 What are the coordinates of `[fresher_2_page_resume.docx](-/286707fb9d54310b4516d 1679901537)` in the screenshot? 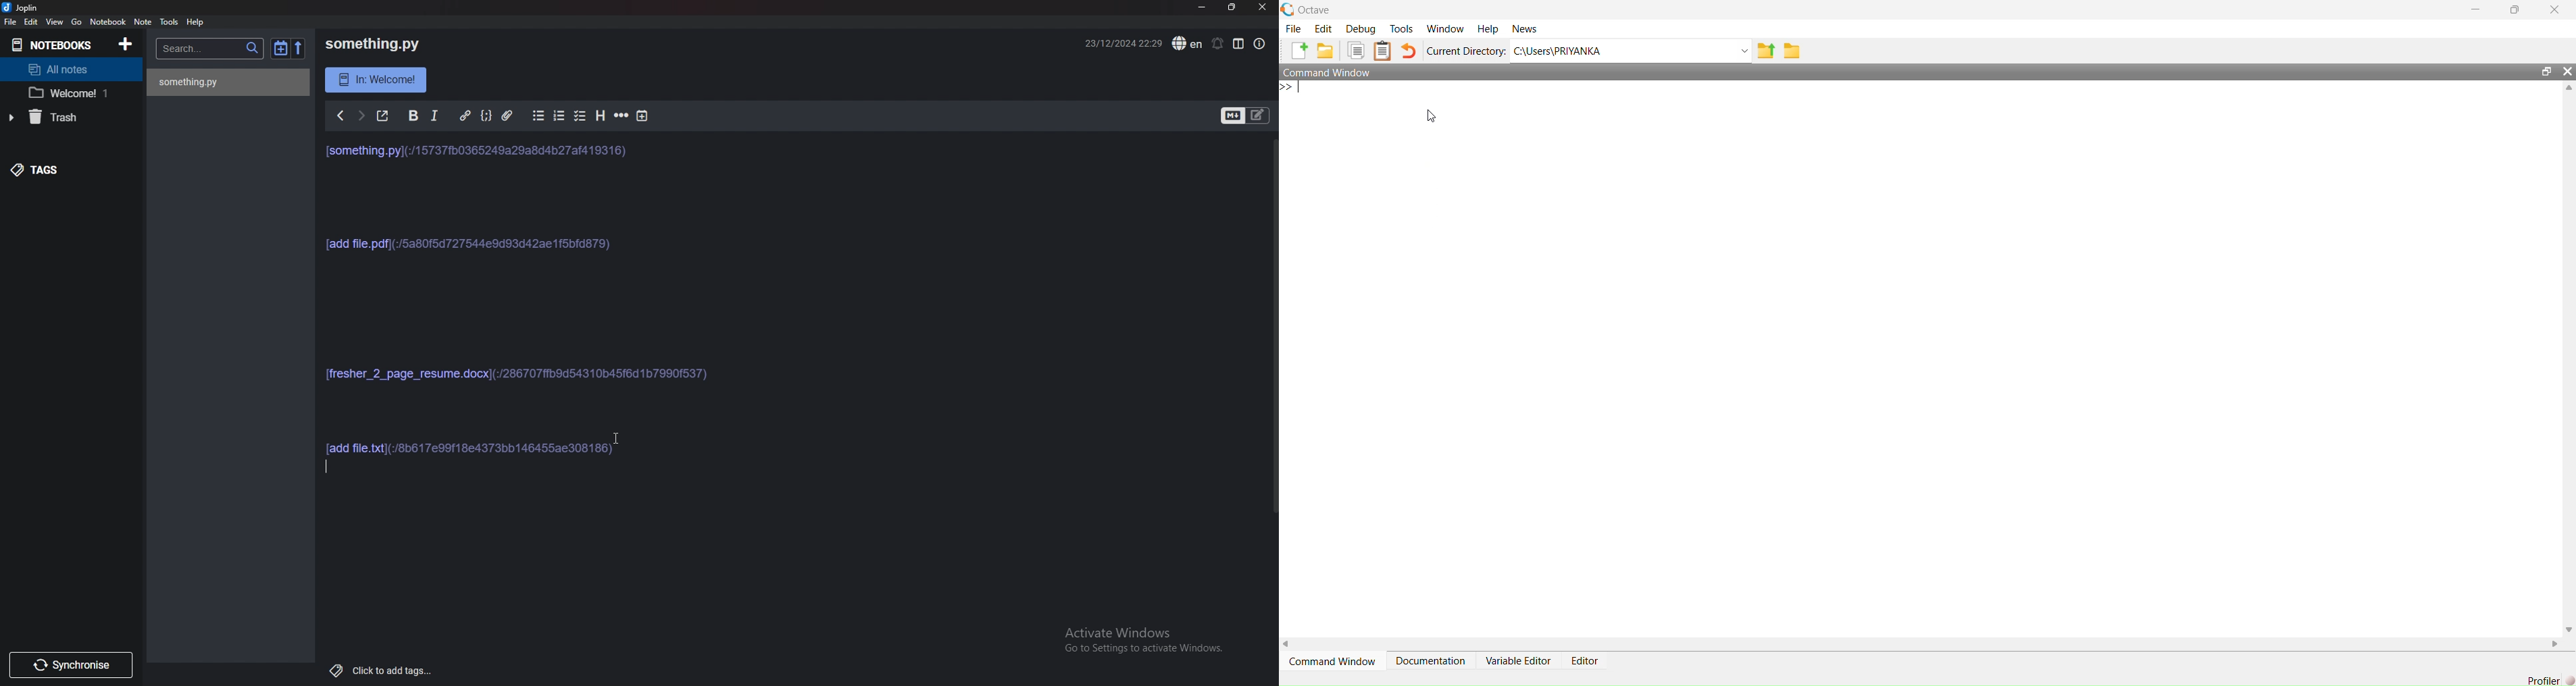 It's located at (516, 375).